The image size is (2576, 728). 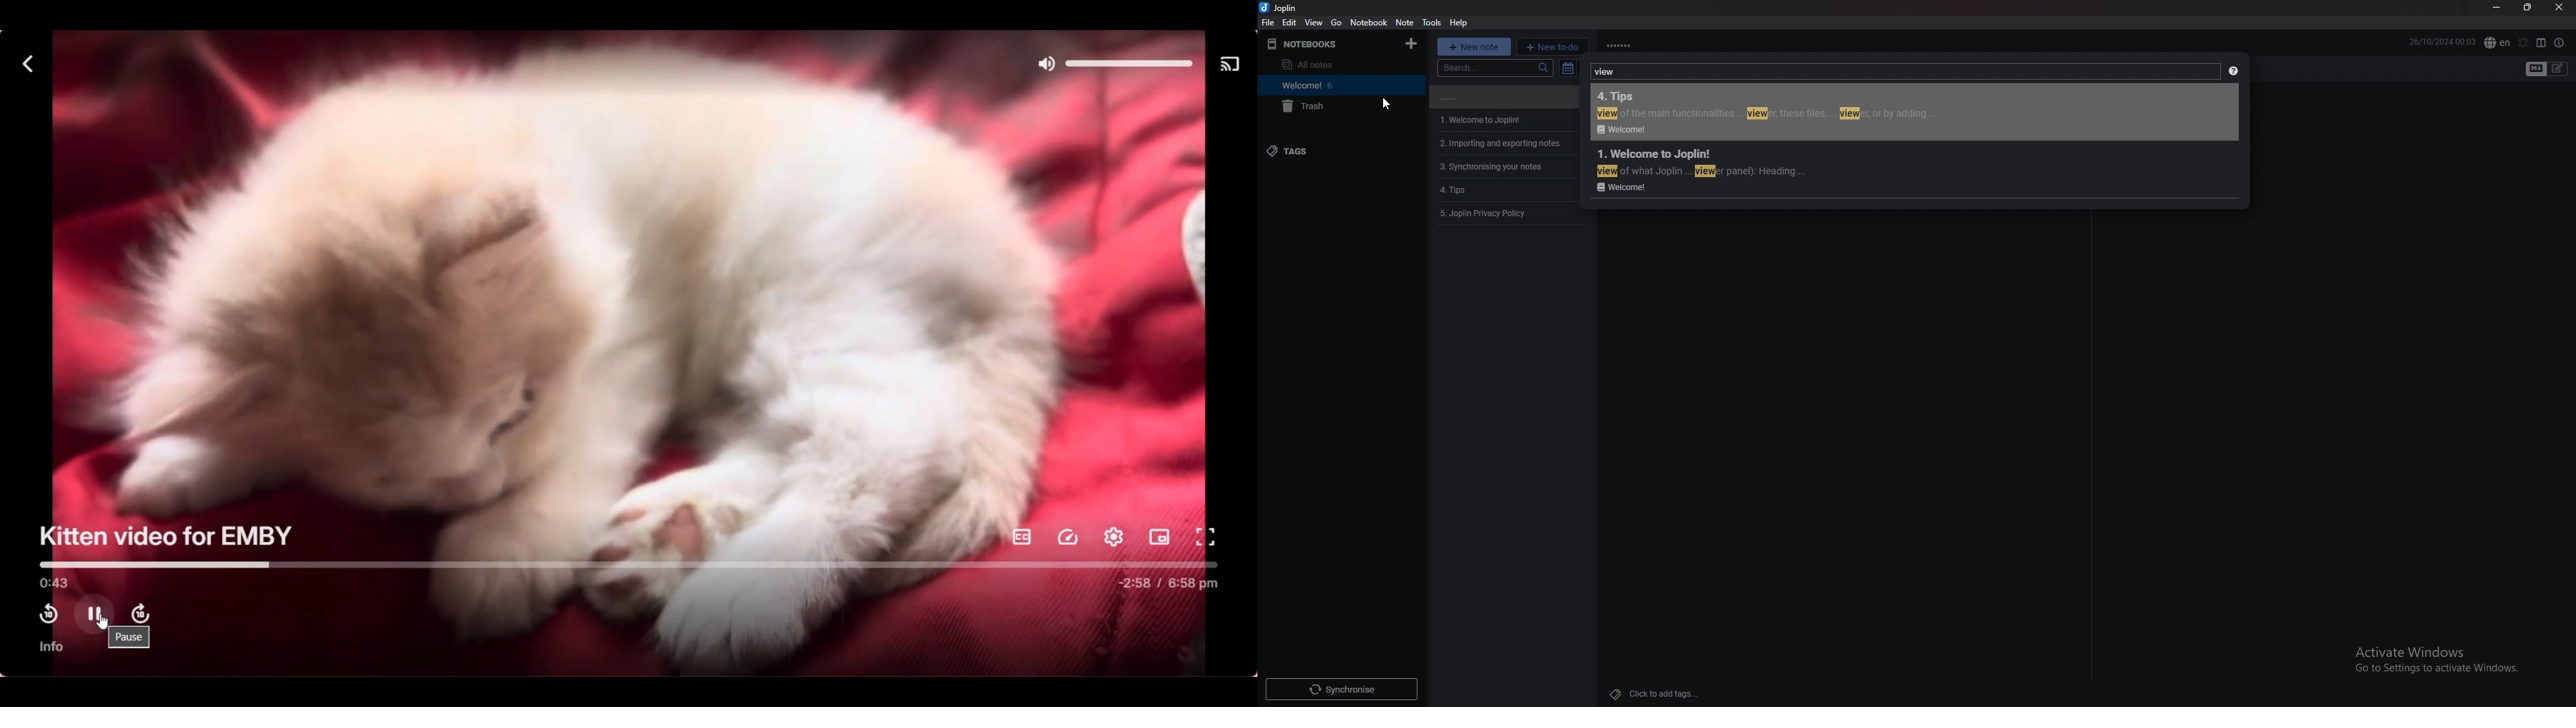 I want to click on toggle editors, so click(x=2558, y=69).